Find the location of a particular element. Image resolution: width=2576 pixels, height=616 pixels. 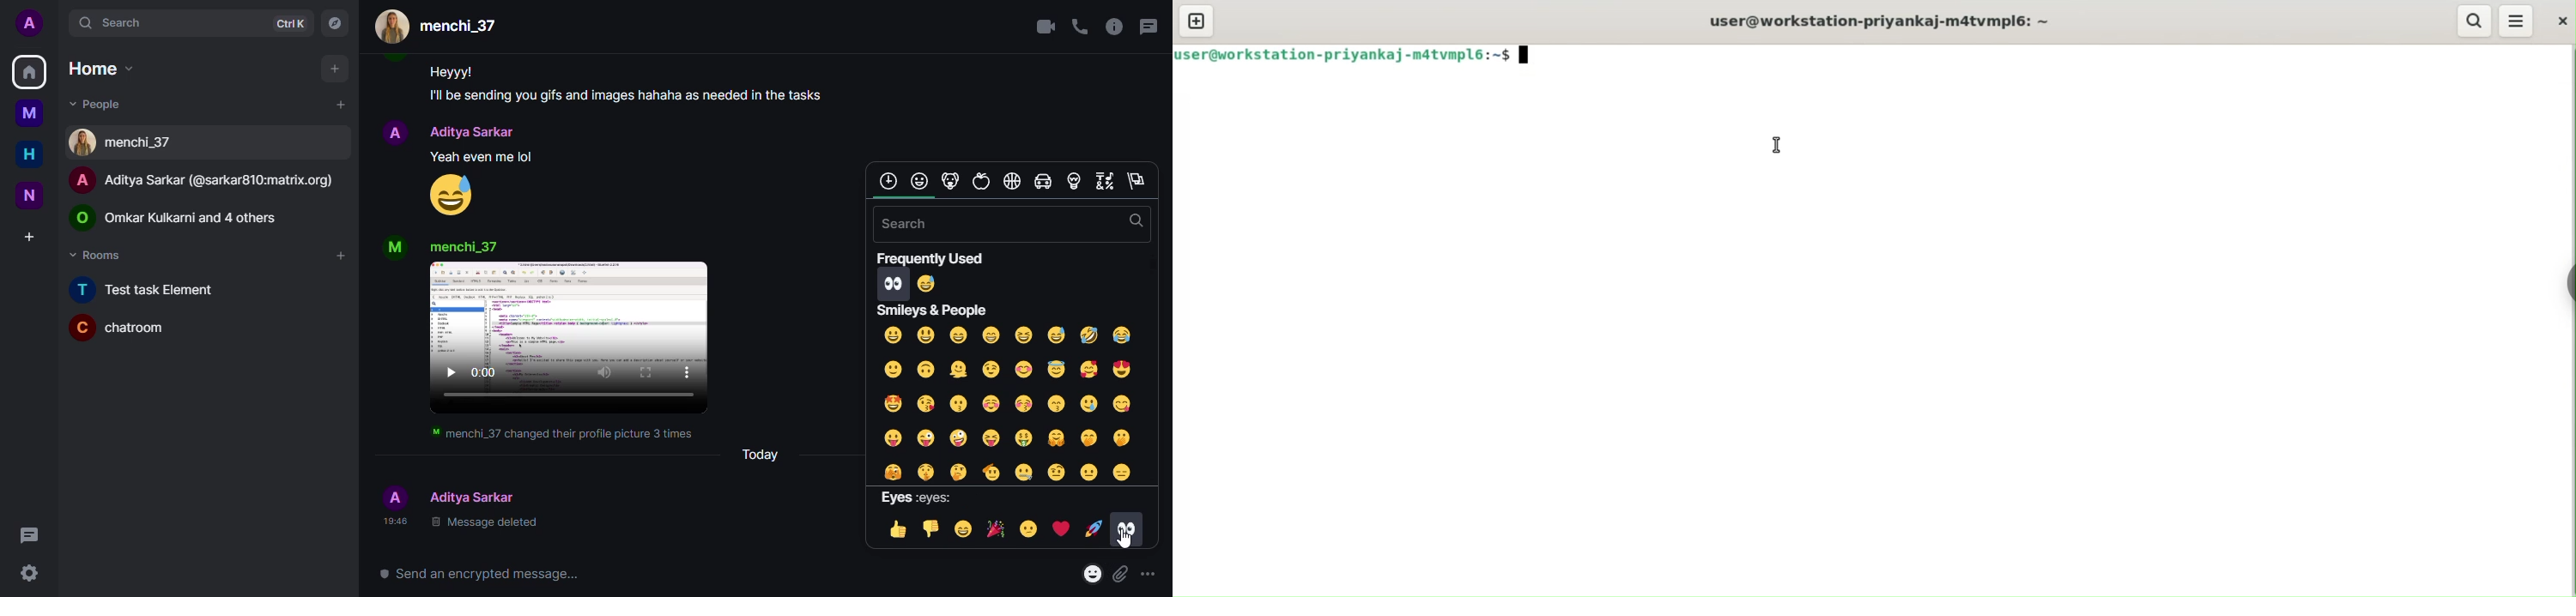

new tab is located at coordinates (1197, 21).